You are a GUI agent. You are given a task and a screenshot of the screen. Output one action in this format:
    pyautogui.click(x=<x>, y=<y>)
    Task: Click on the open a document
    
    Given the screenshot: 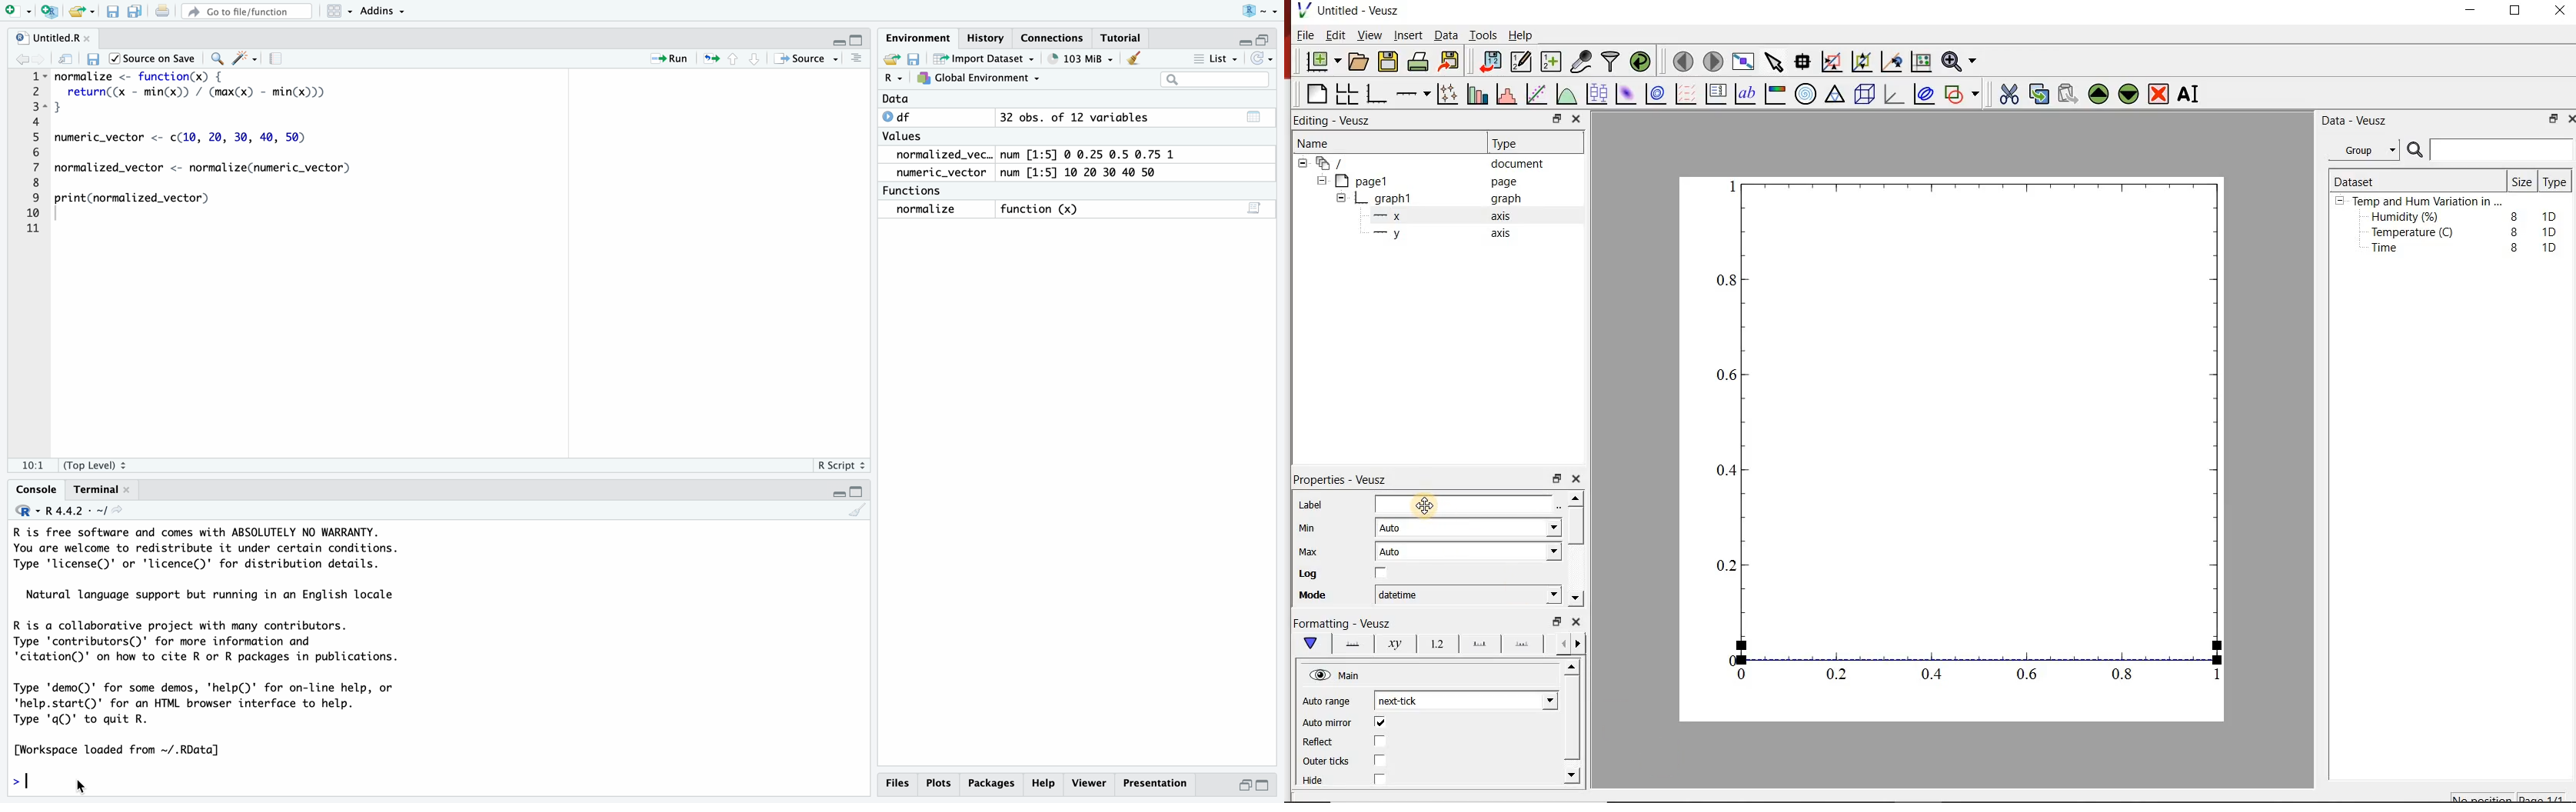 What is the action you would take?
    pyautogui.click(x=1360, y=62)
    